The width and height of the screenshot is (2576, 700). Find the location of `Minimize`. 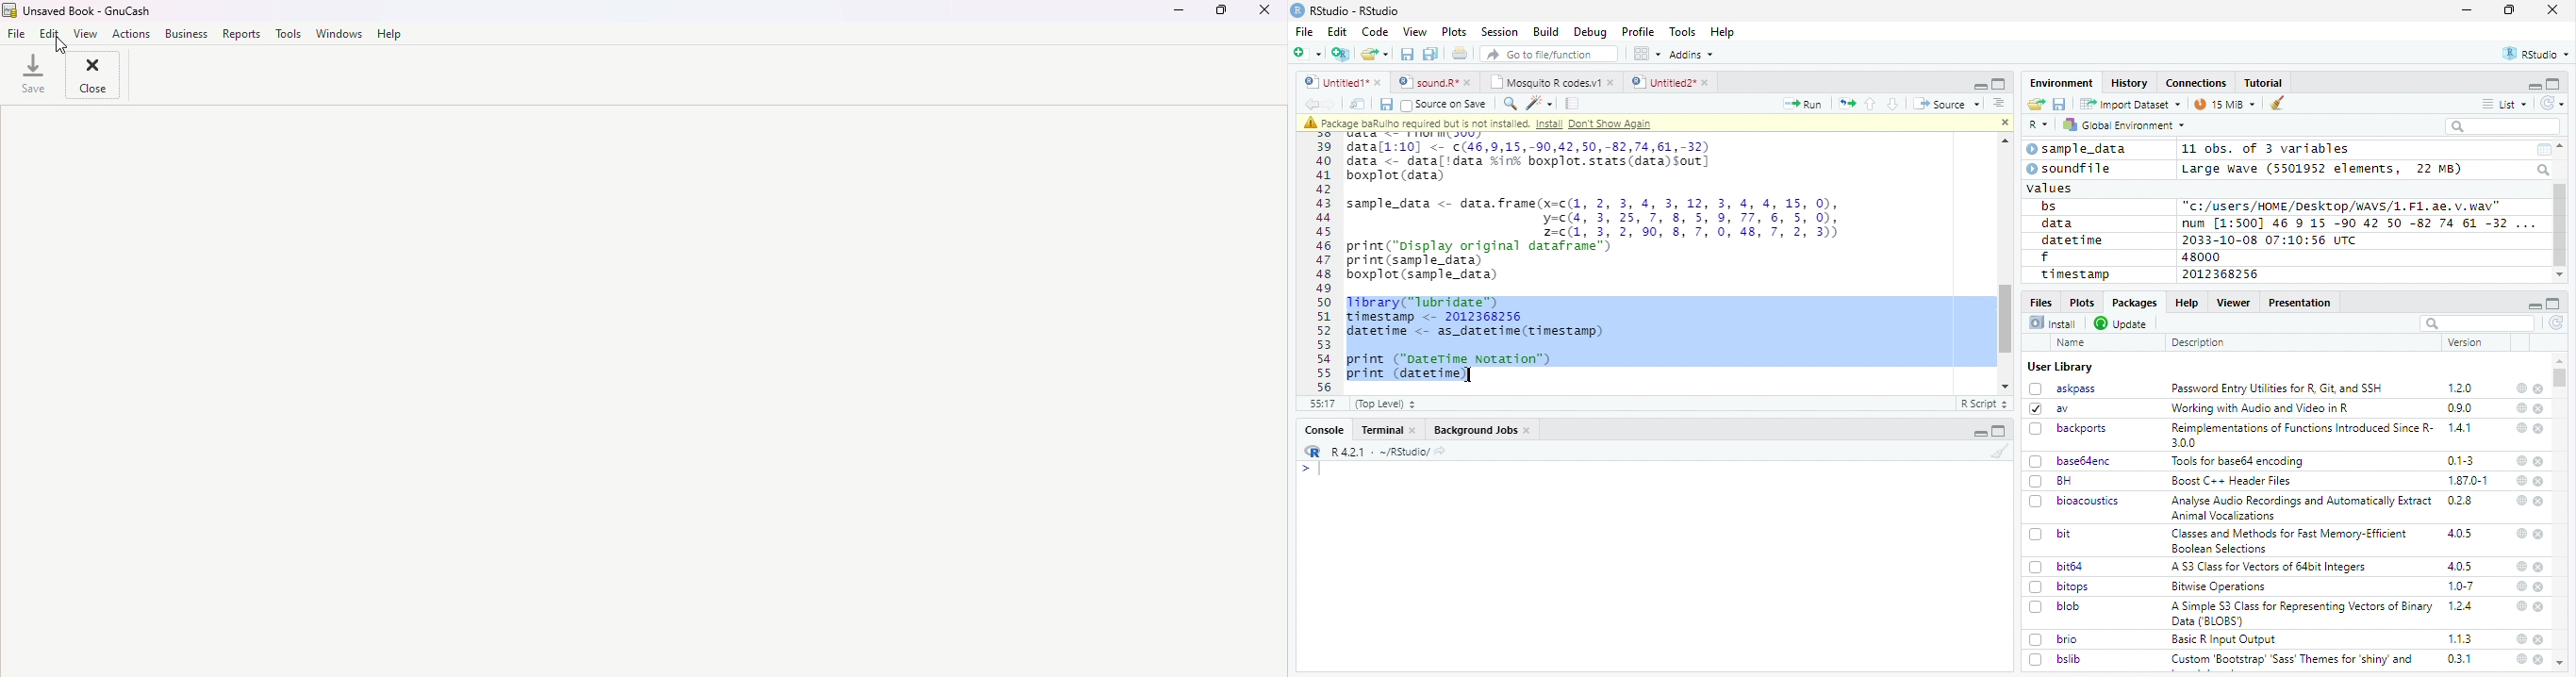

Minimize is located at coordinates (1177, 16).